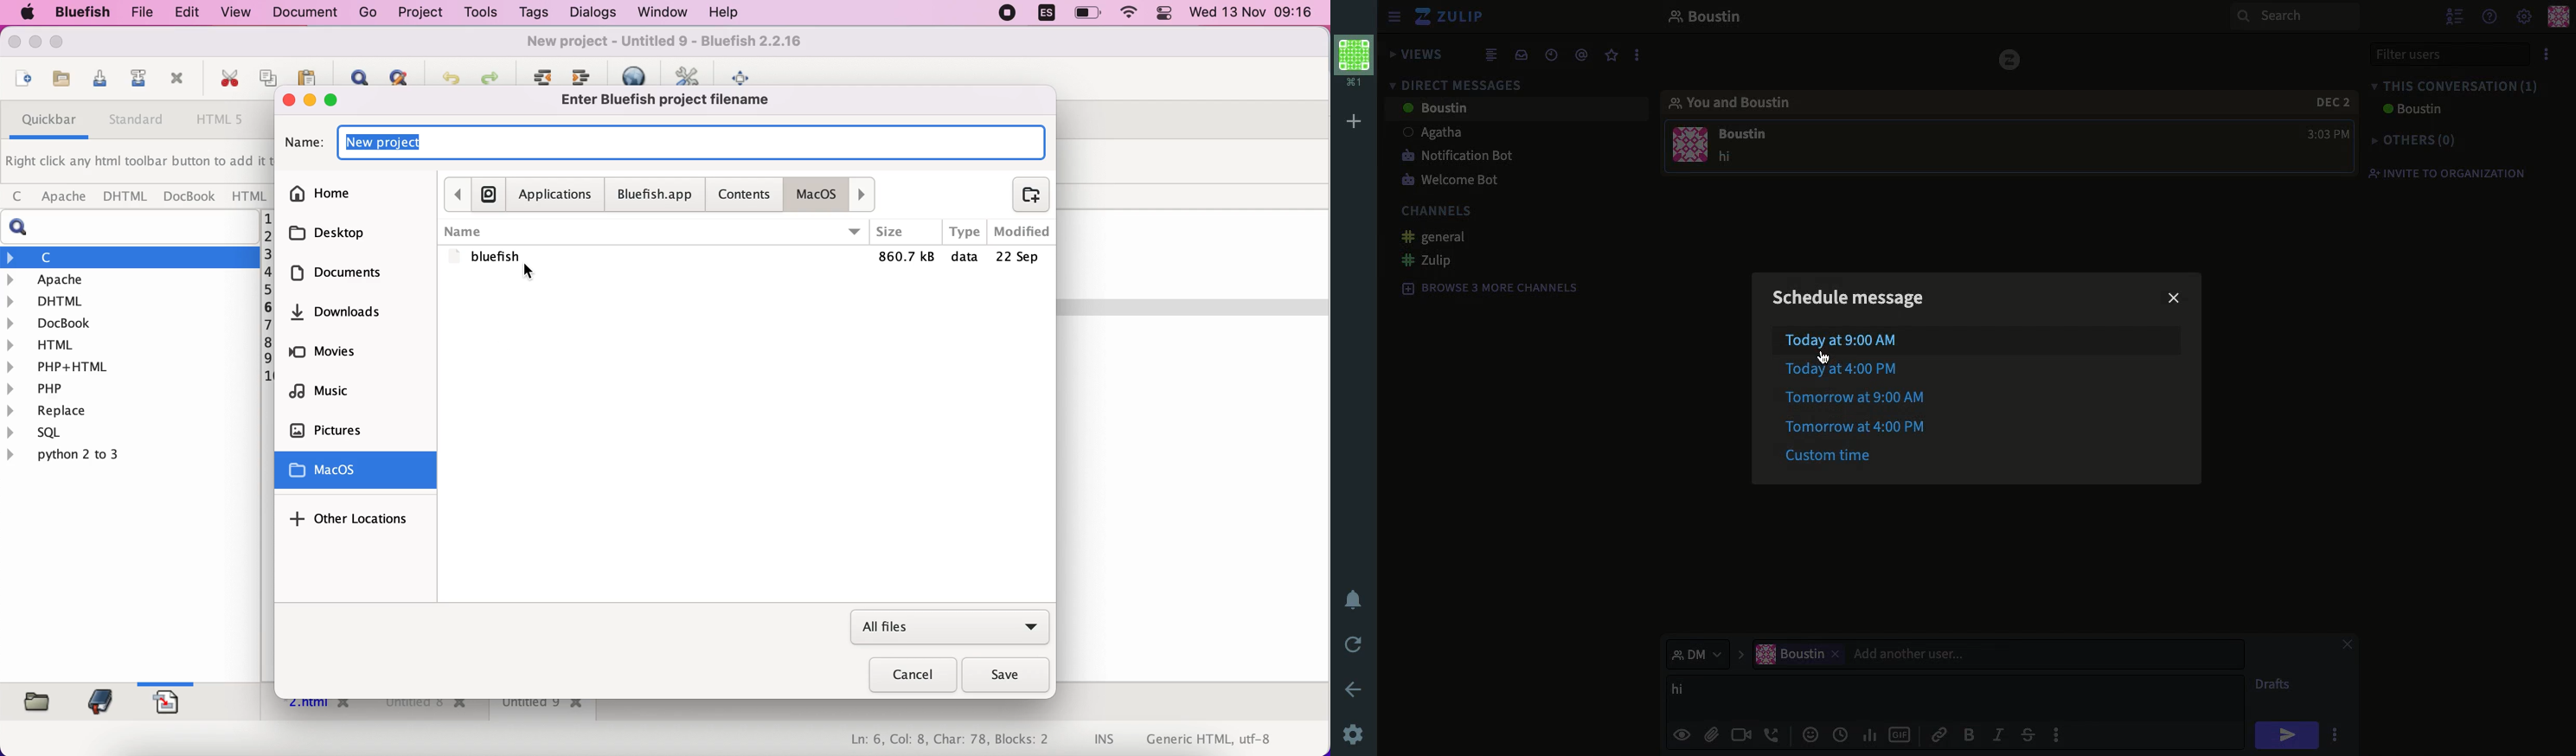 This screenshot has height=756, width=2576. What do you see at coordinates (355, 74) in the screenshot?
I see `show find bar` at bounding box center [355, 74].